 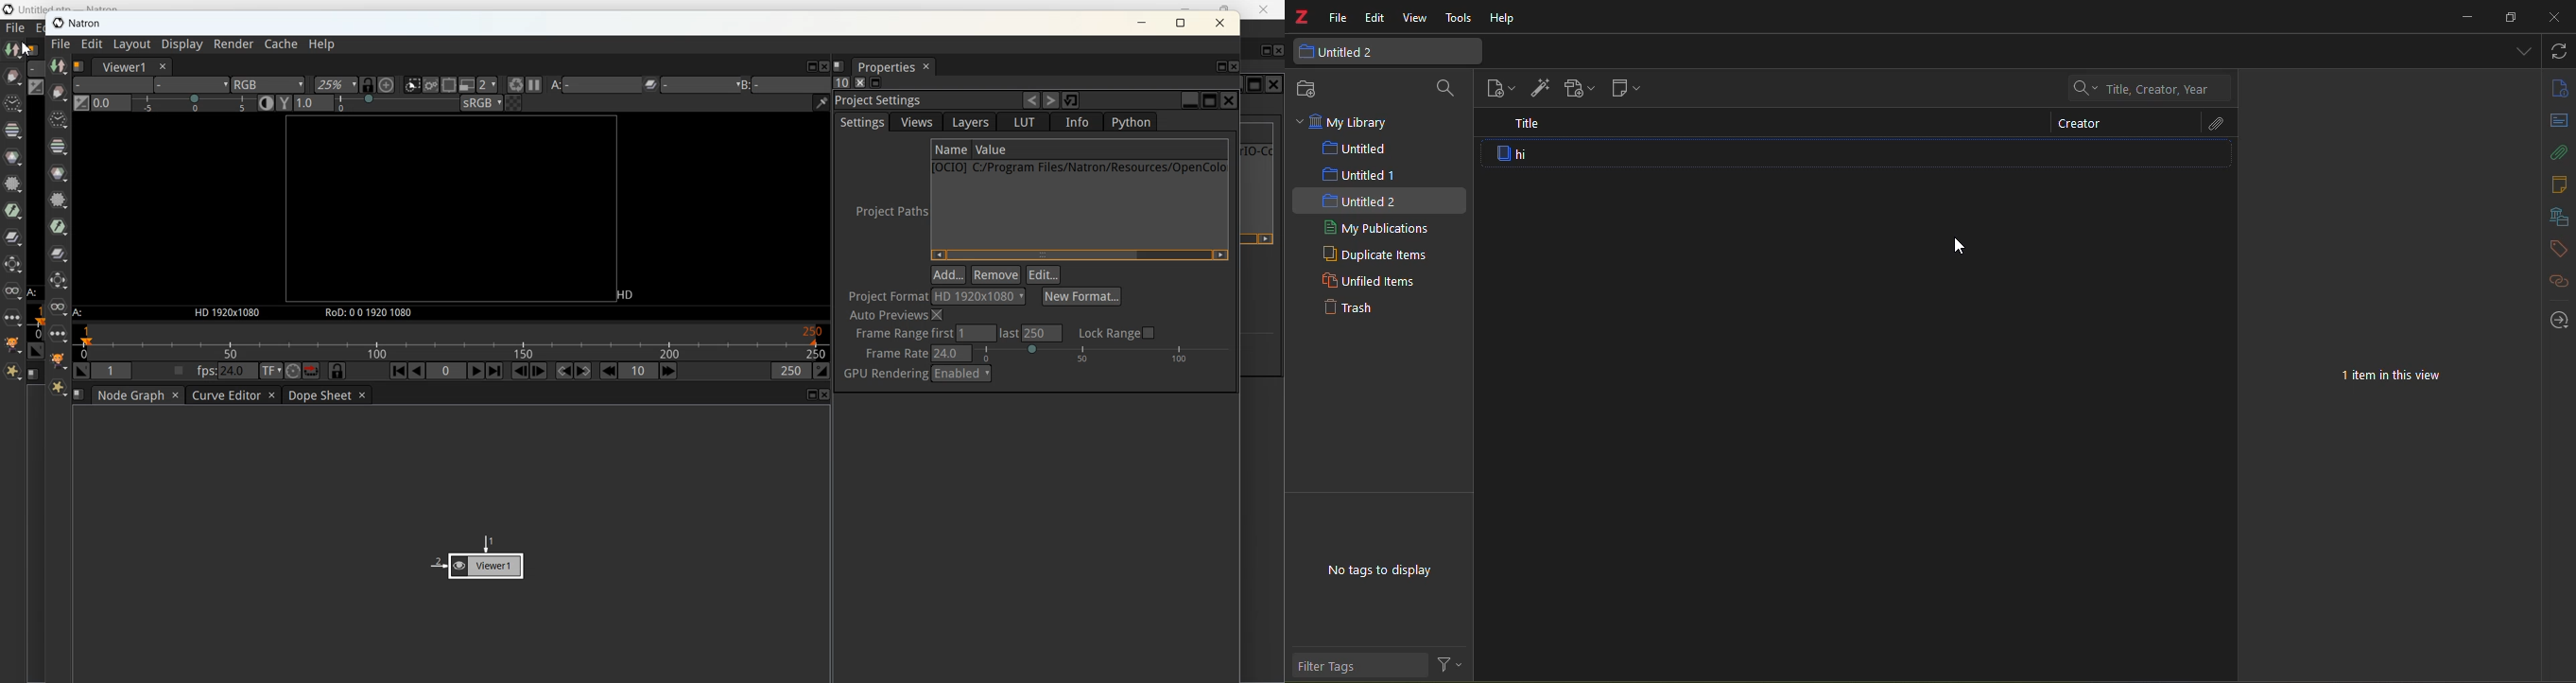 I want to click on locate, so click(x=2559, y=320).